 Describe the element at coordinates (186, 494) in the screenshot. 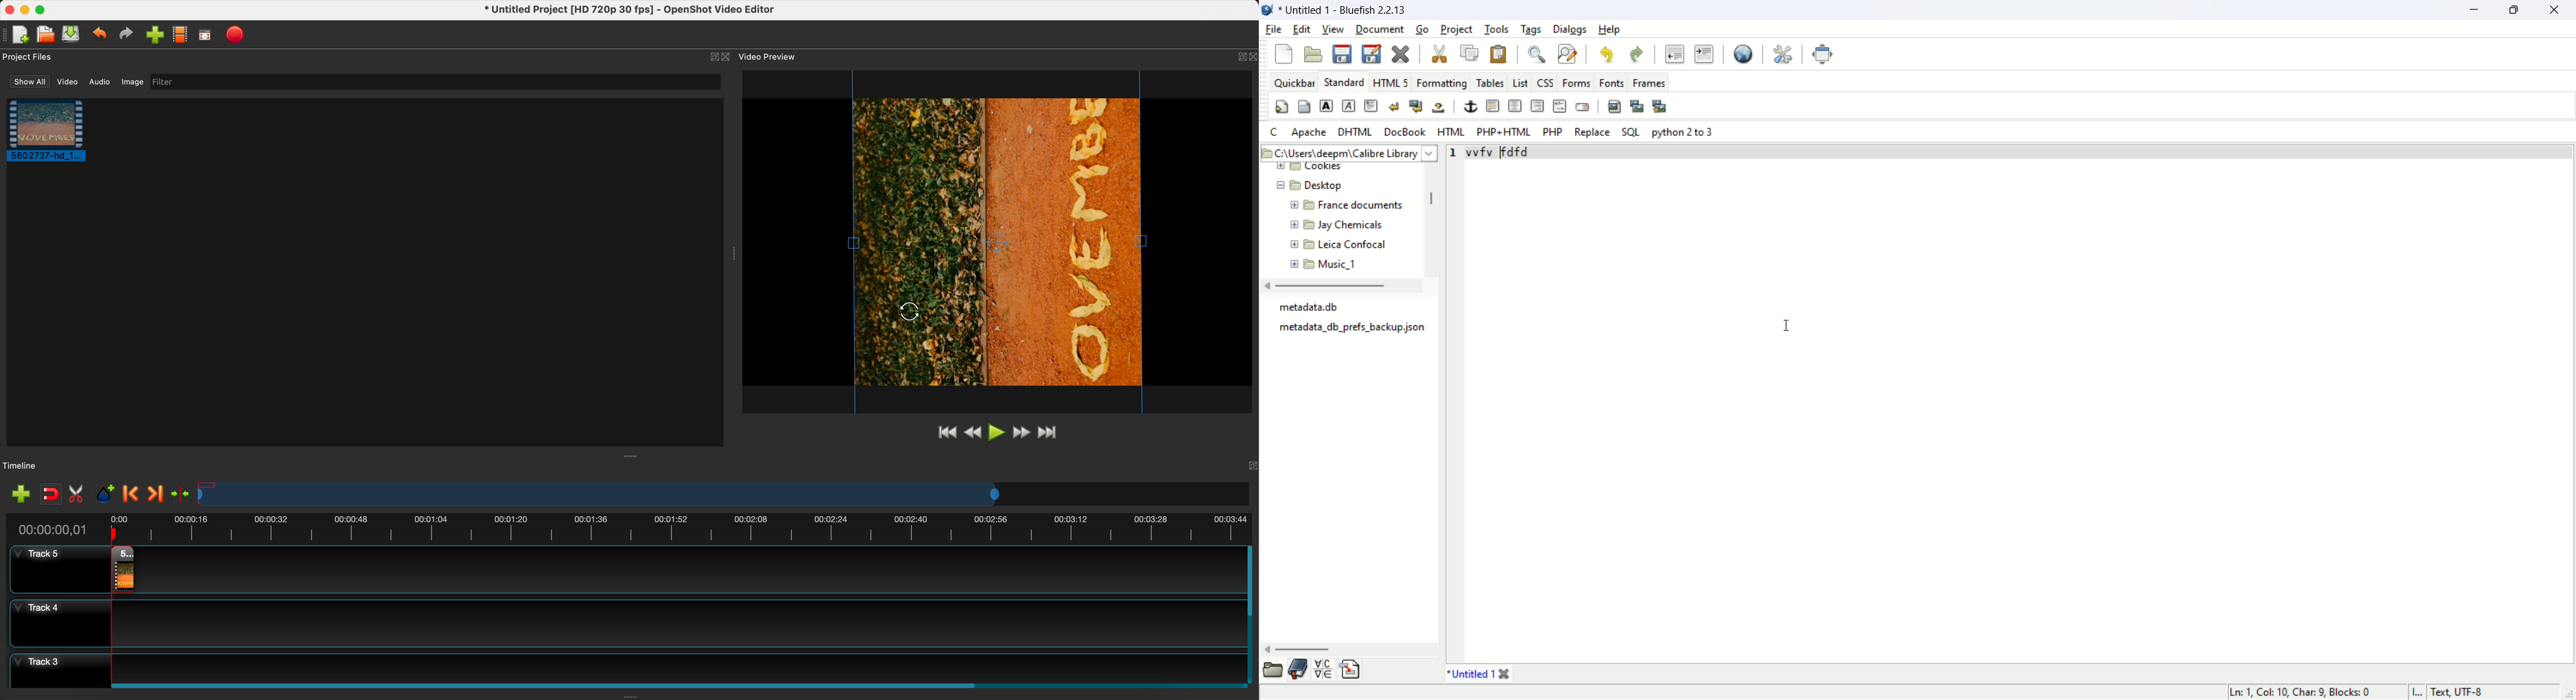

I see `center the timeline on the playhead` at that location.